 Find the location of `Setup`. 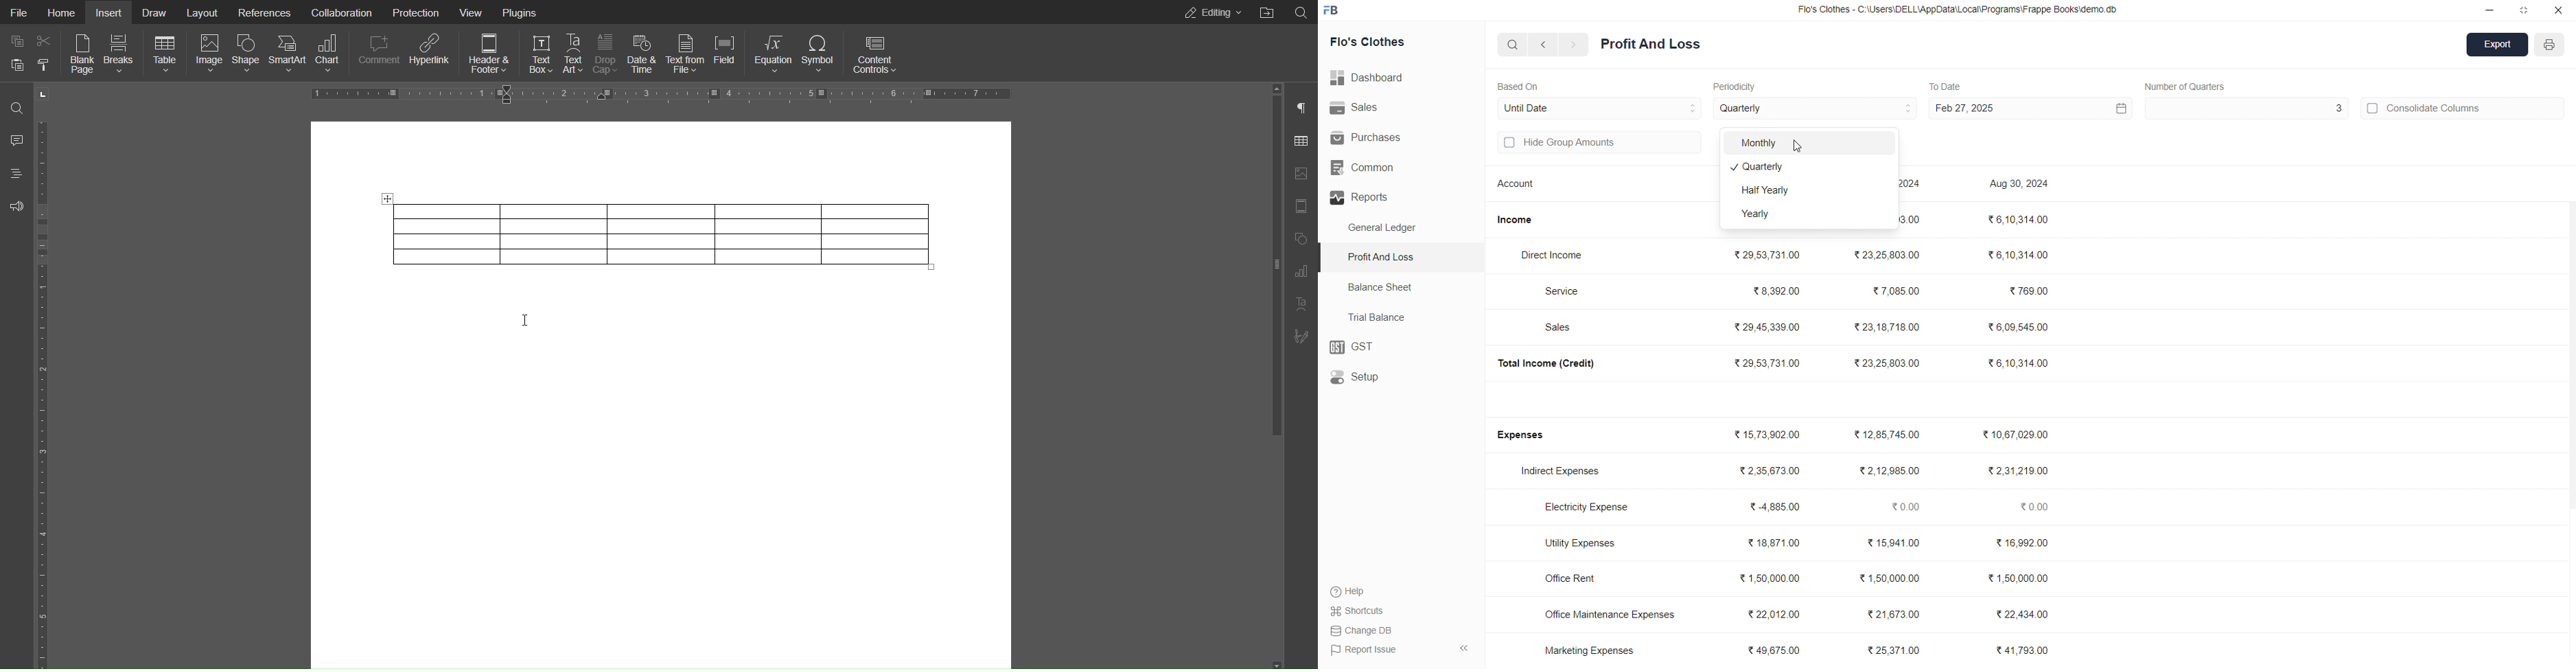

Setup is located at coordinates (1394, 378).